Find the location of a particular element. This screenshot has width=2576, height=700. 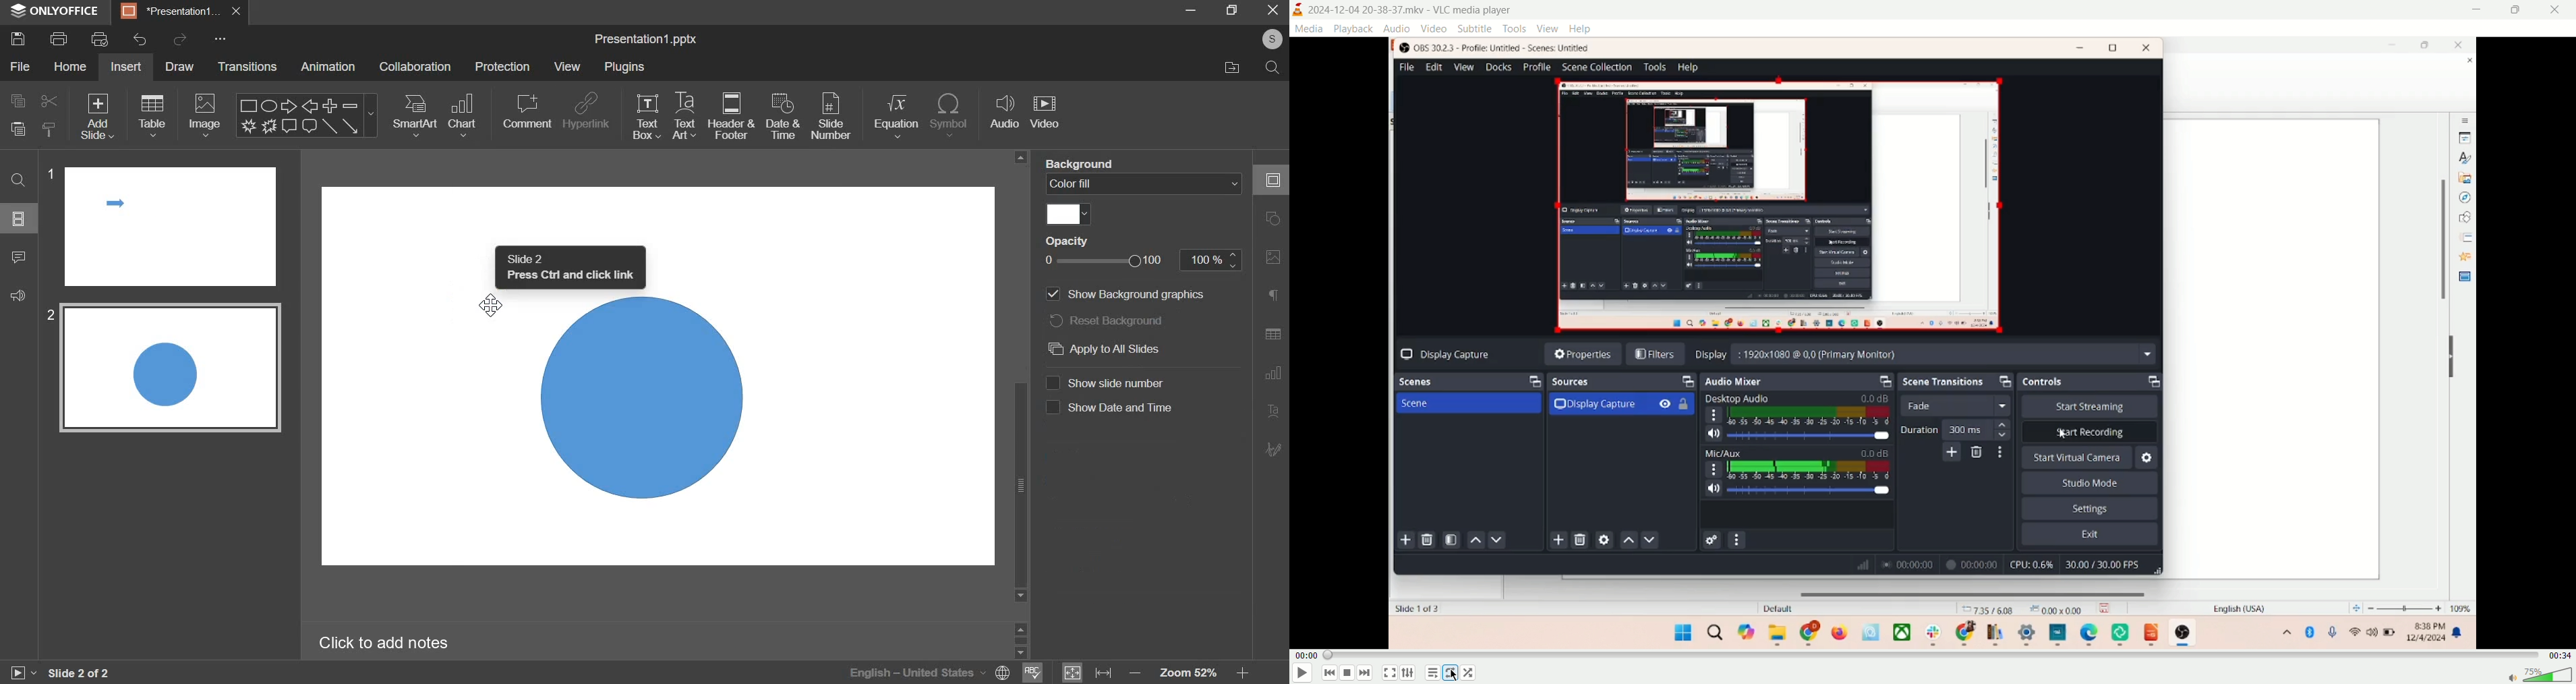

play is located at coordinates (1303, 674).